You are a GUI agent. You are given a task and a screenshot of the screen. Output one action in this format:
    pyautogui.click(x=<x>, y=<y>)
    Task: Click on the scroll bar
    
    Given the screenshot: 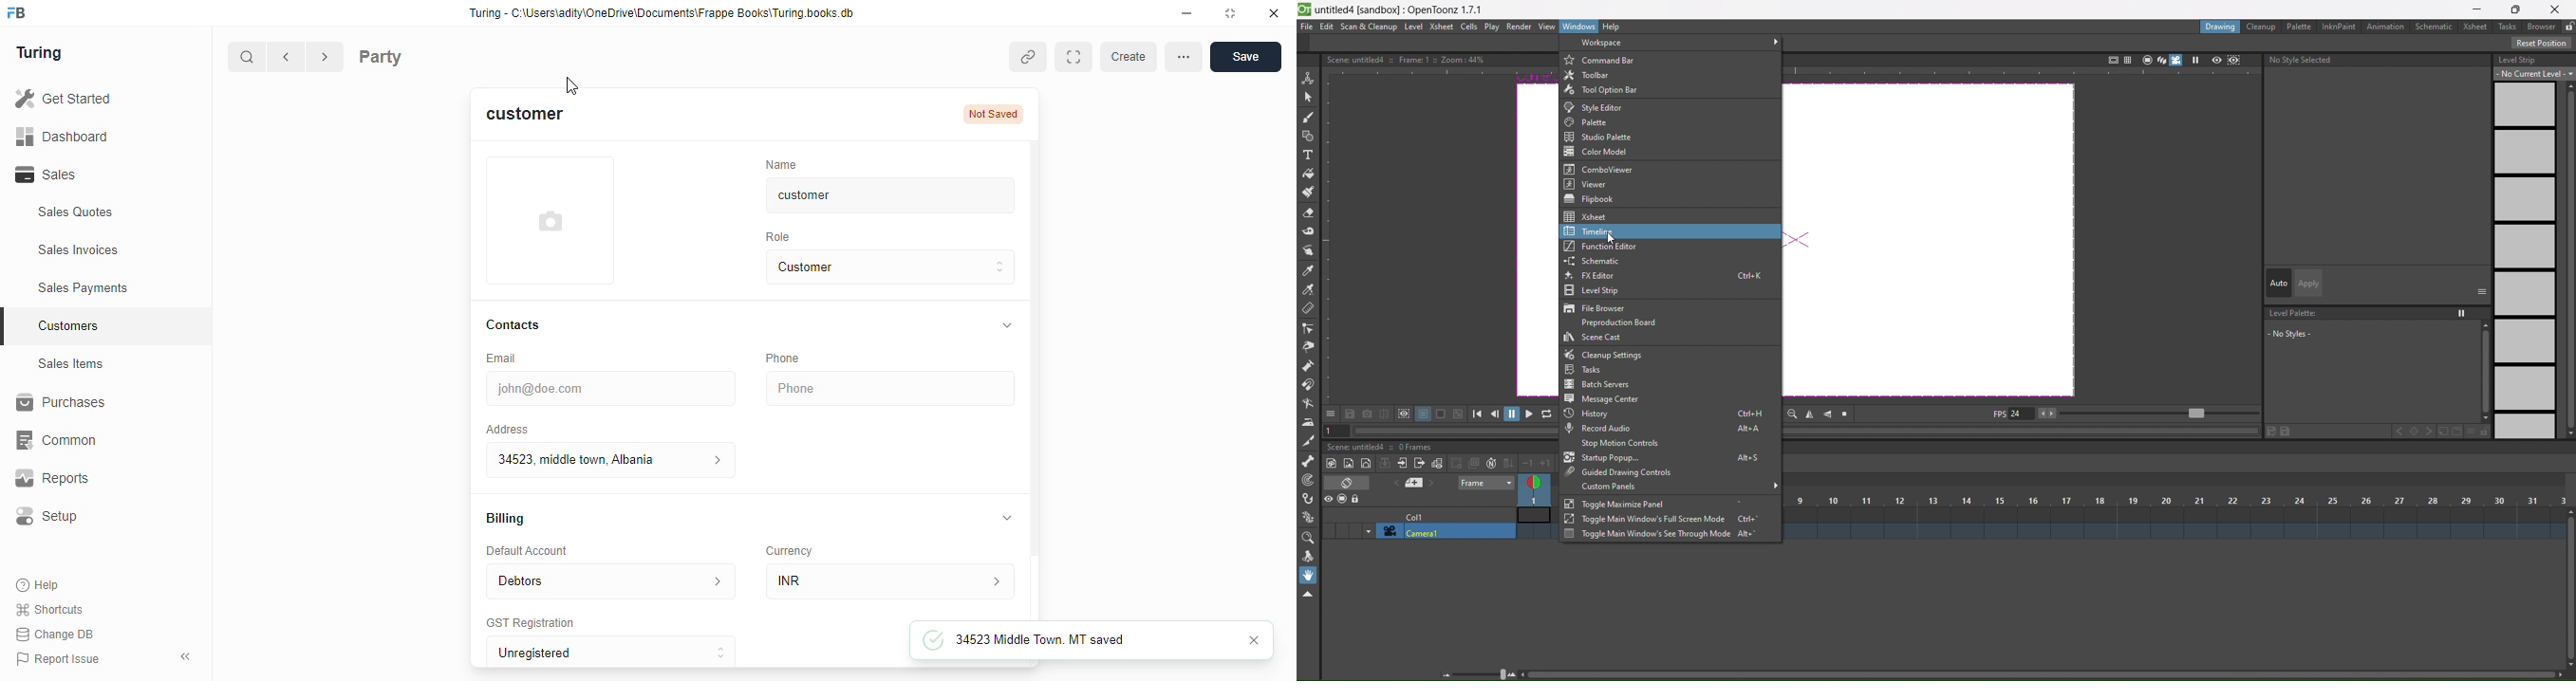 What is the action you would take?
    pyautogui.click(x=2038, y=676)
    